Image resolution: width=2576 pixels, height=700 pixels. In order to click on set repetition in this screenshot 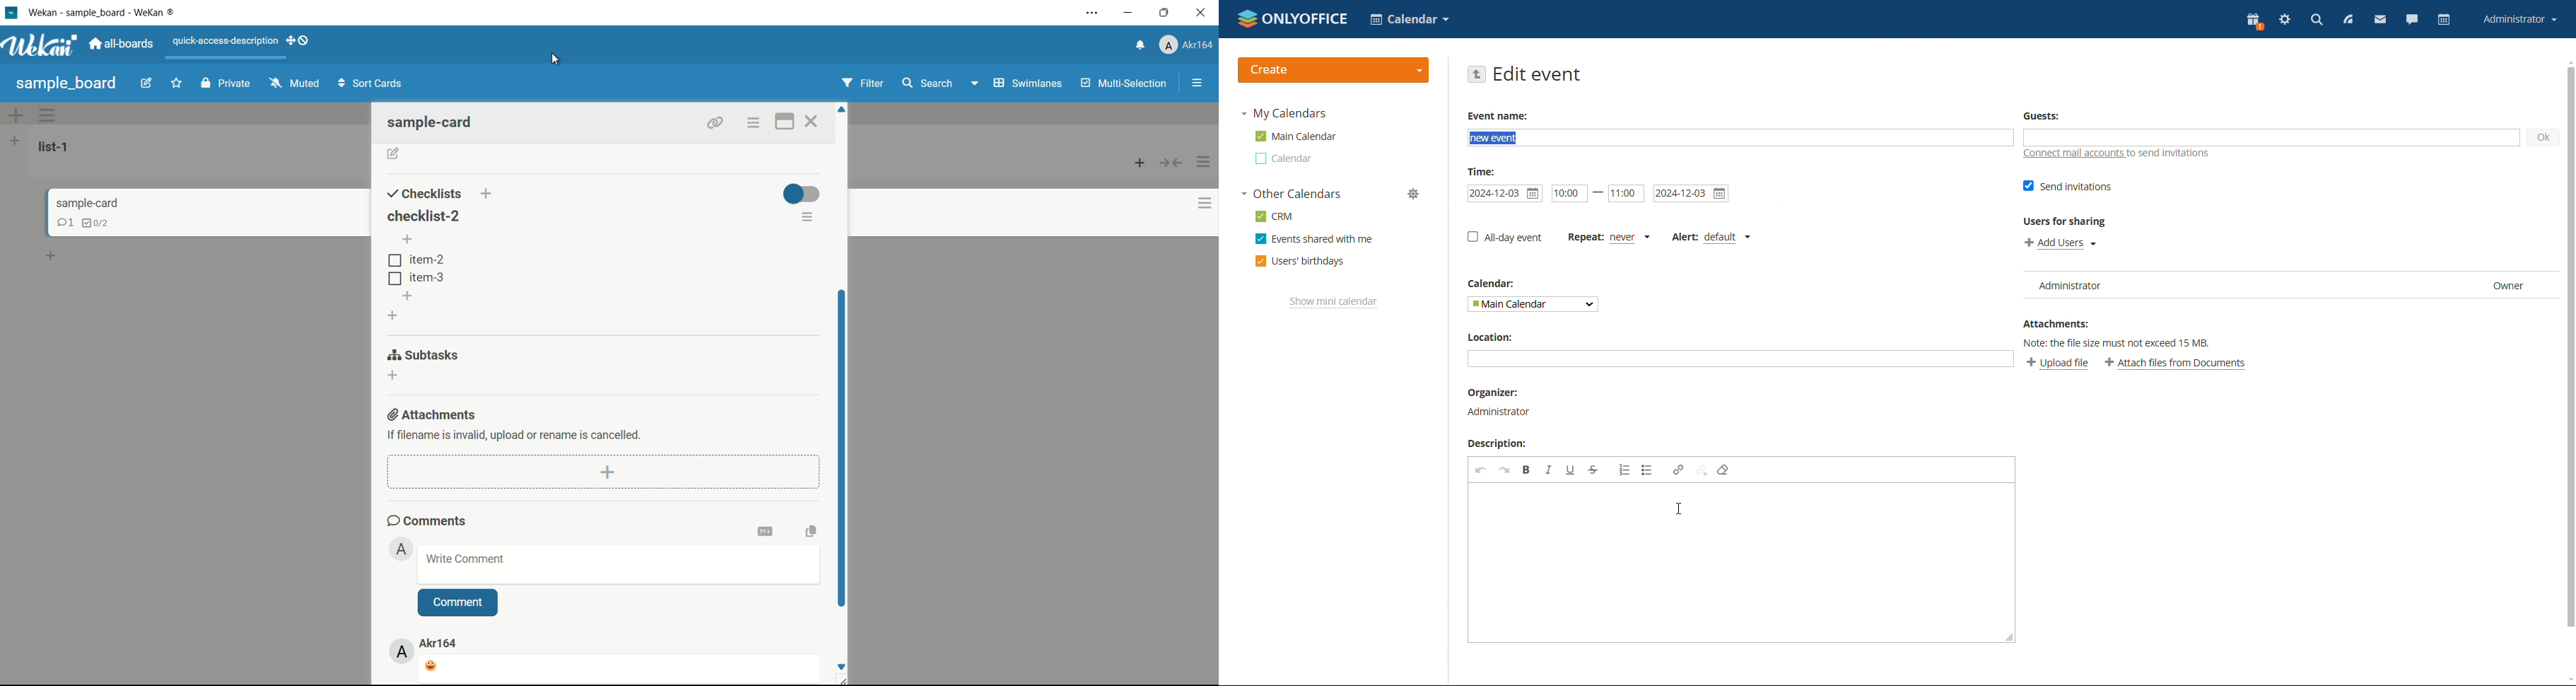, I will do `click(1608, 239)`.